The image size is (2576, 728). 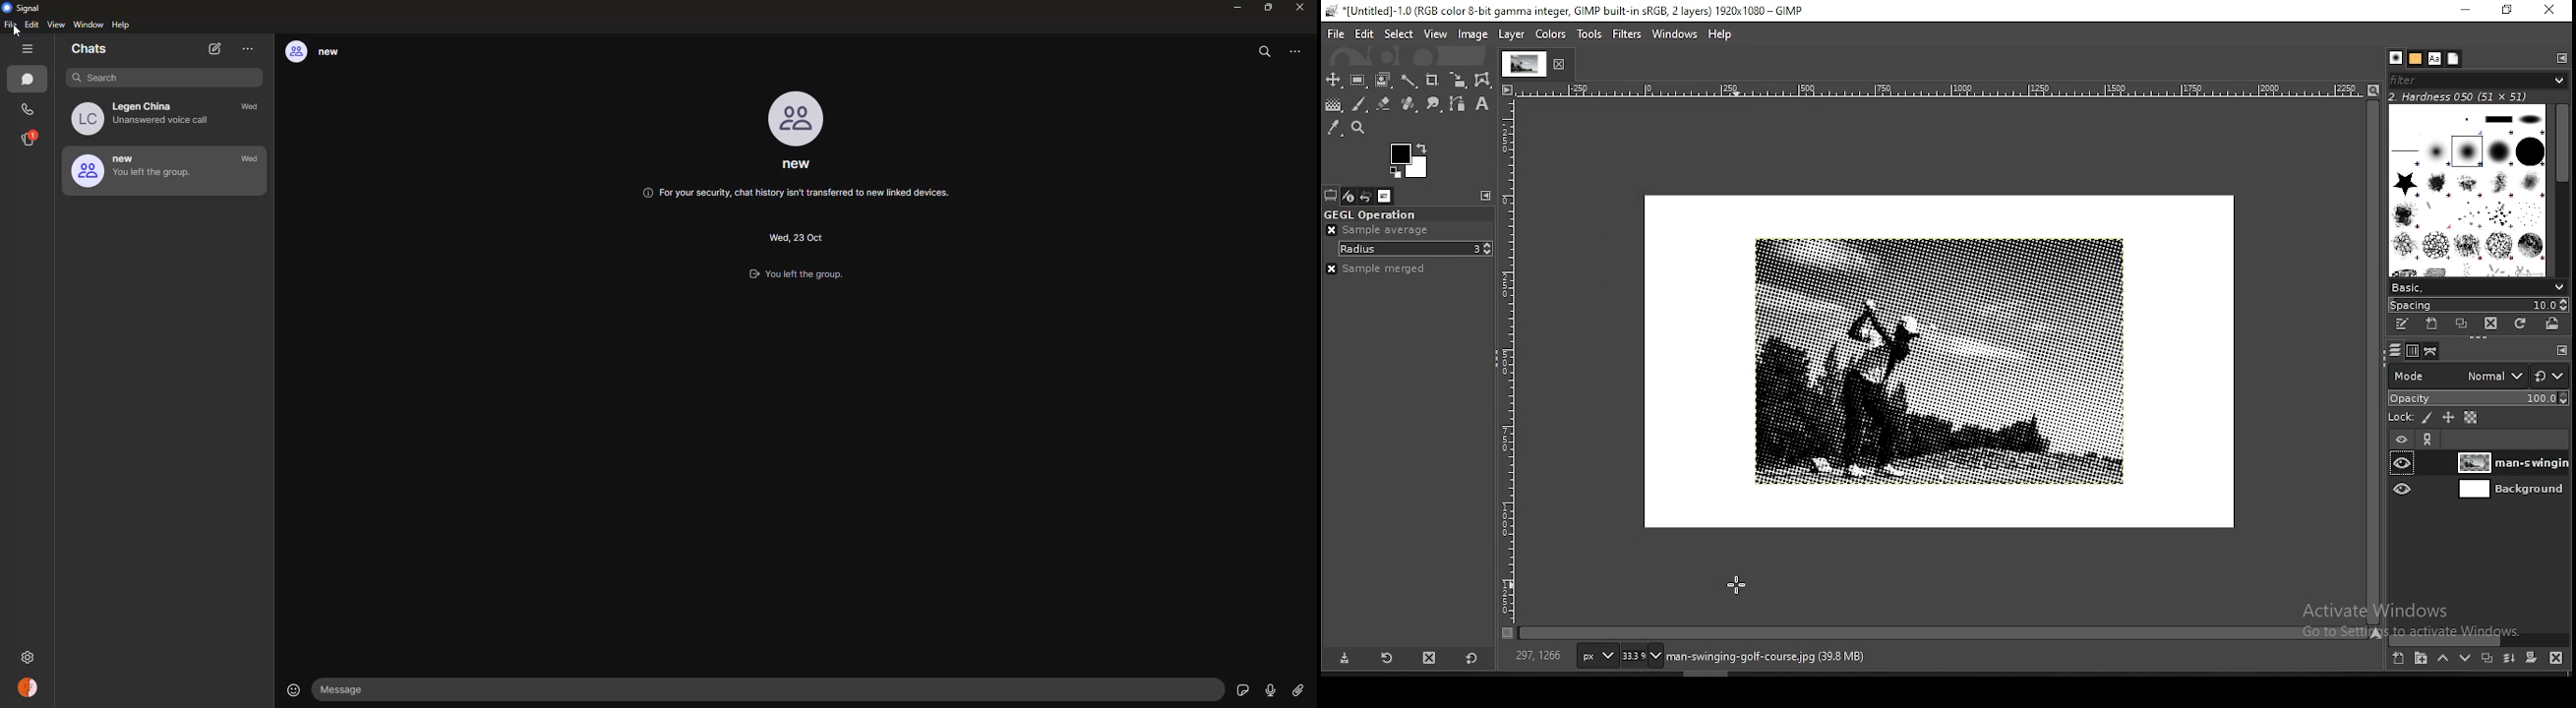 I want to click on scroll bar, so click(x=2480, y=638).